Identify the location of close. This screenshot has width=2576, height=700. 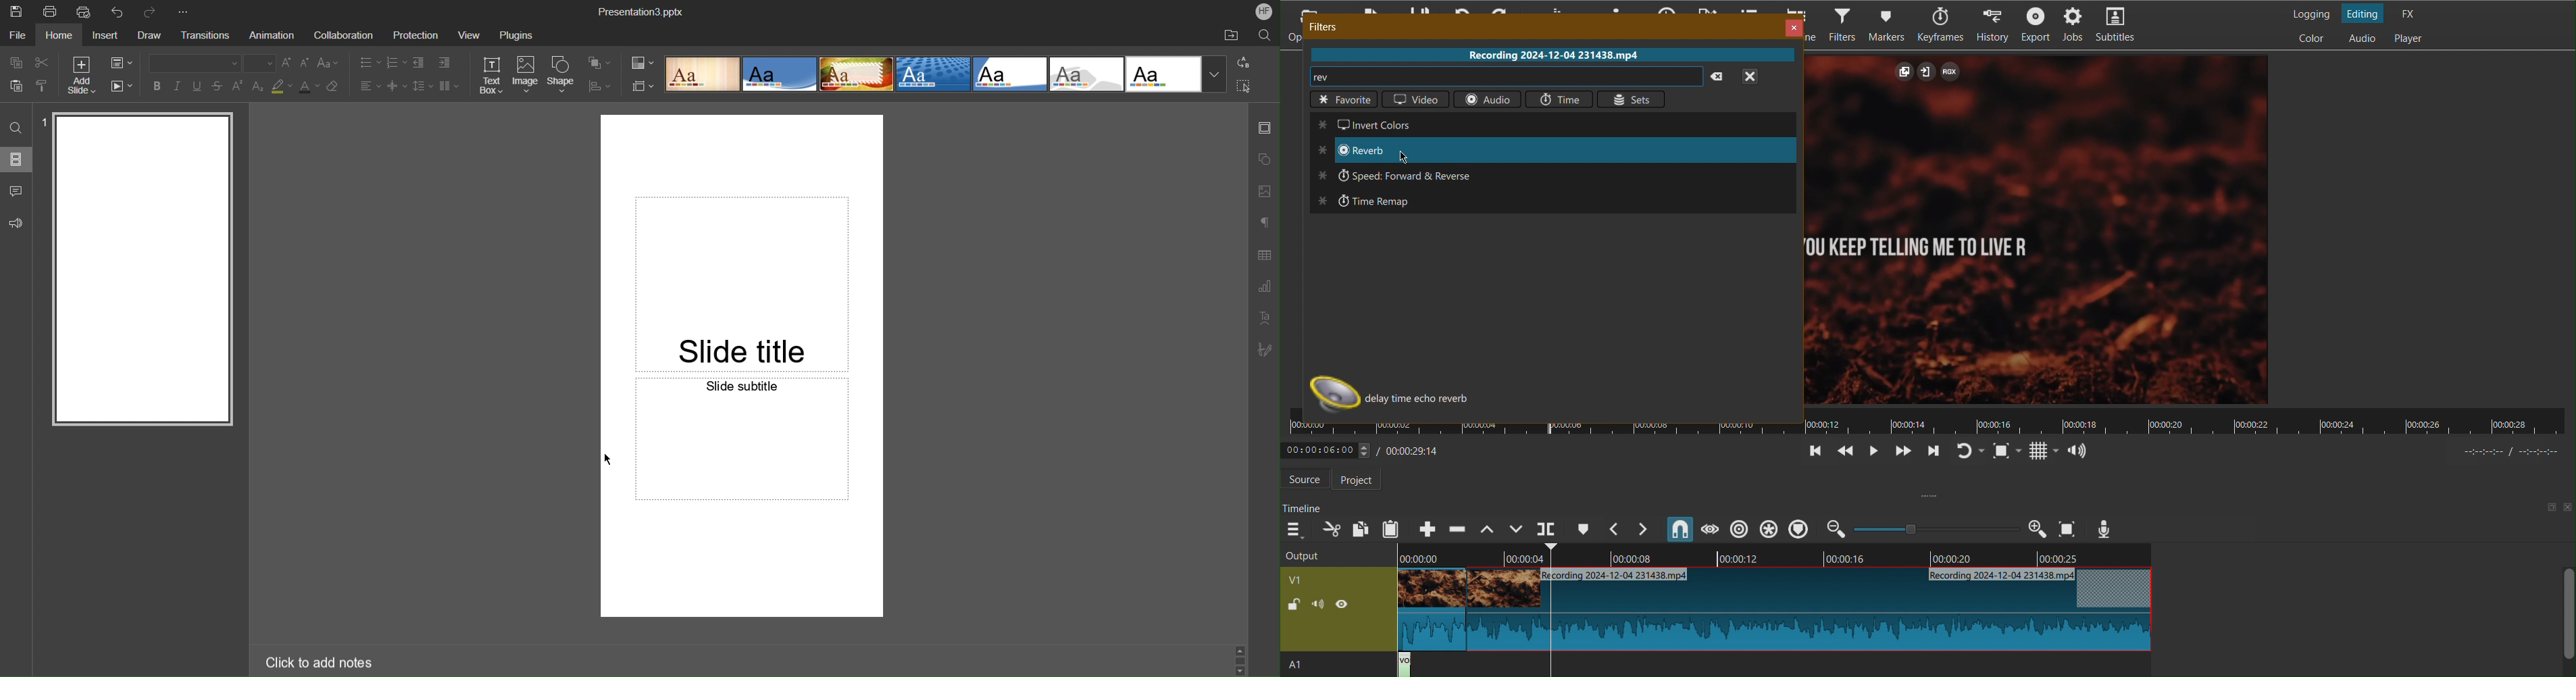
(1759, 79).